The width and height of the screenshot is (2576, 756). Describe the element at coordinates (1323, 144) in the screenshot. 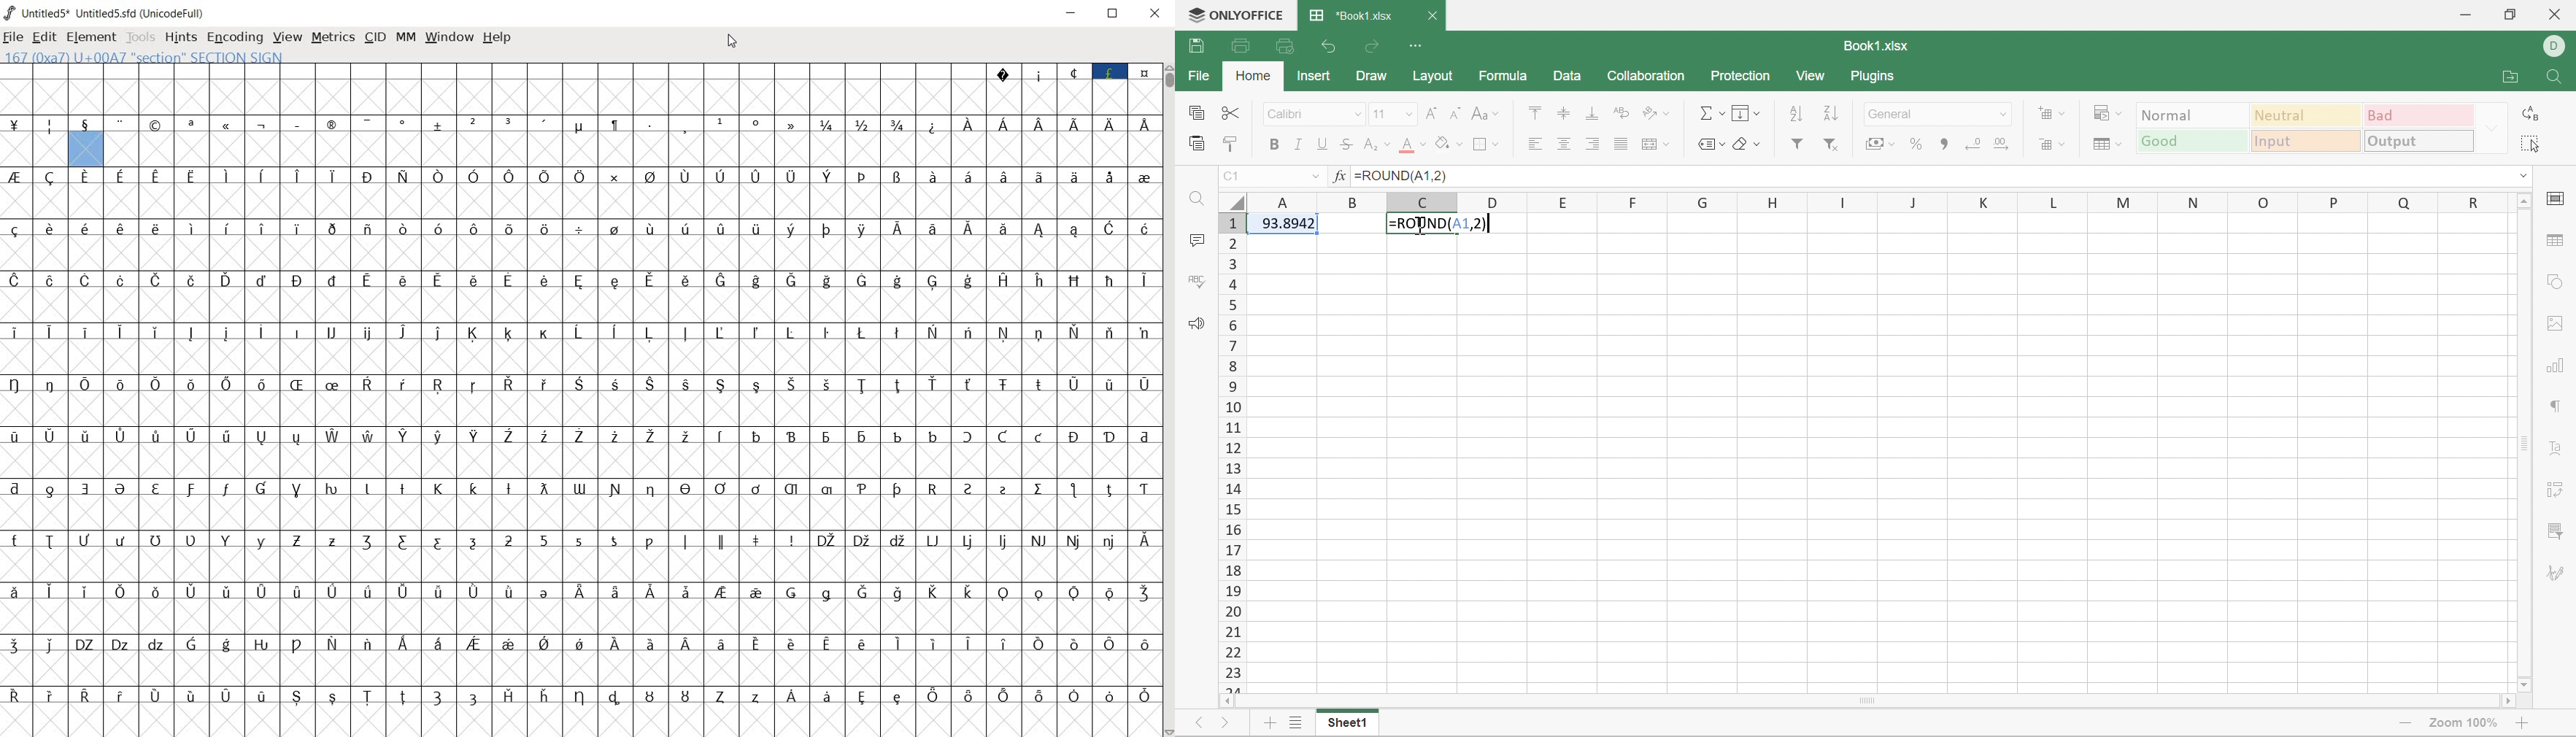

I see `Underline` at that location.